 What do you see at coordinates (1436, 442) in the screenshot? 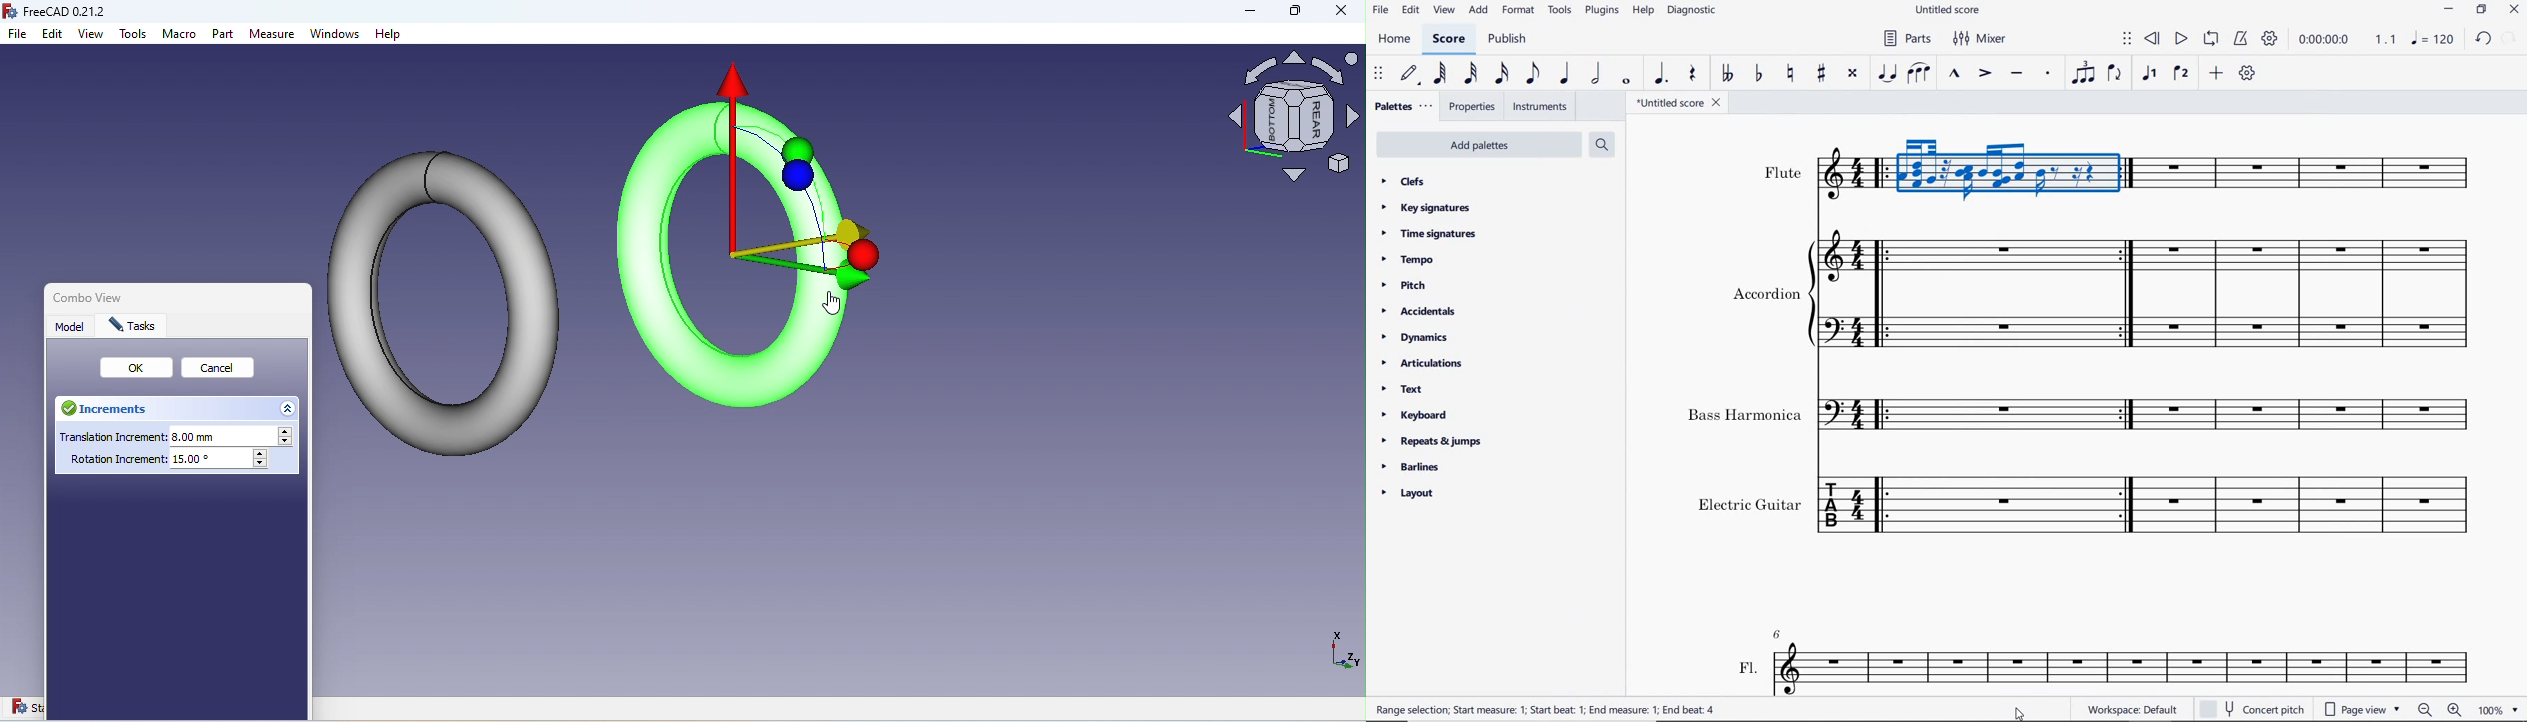
I see `repeats & jumps` at bounding box center [1436, 442].